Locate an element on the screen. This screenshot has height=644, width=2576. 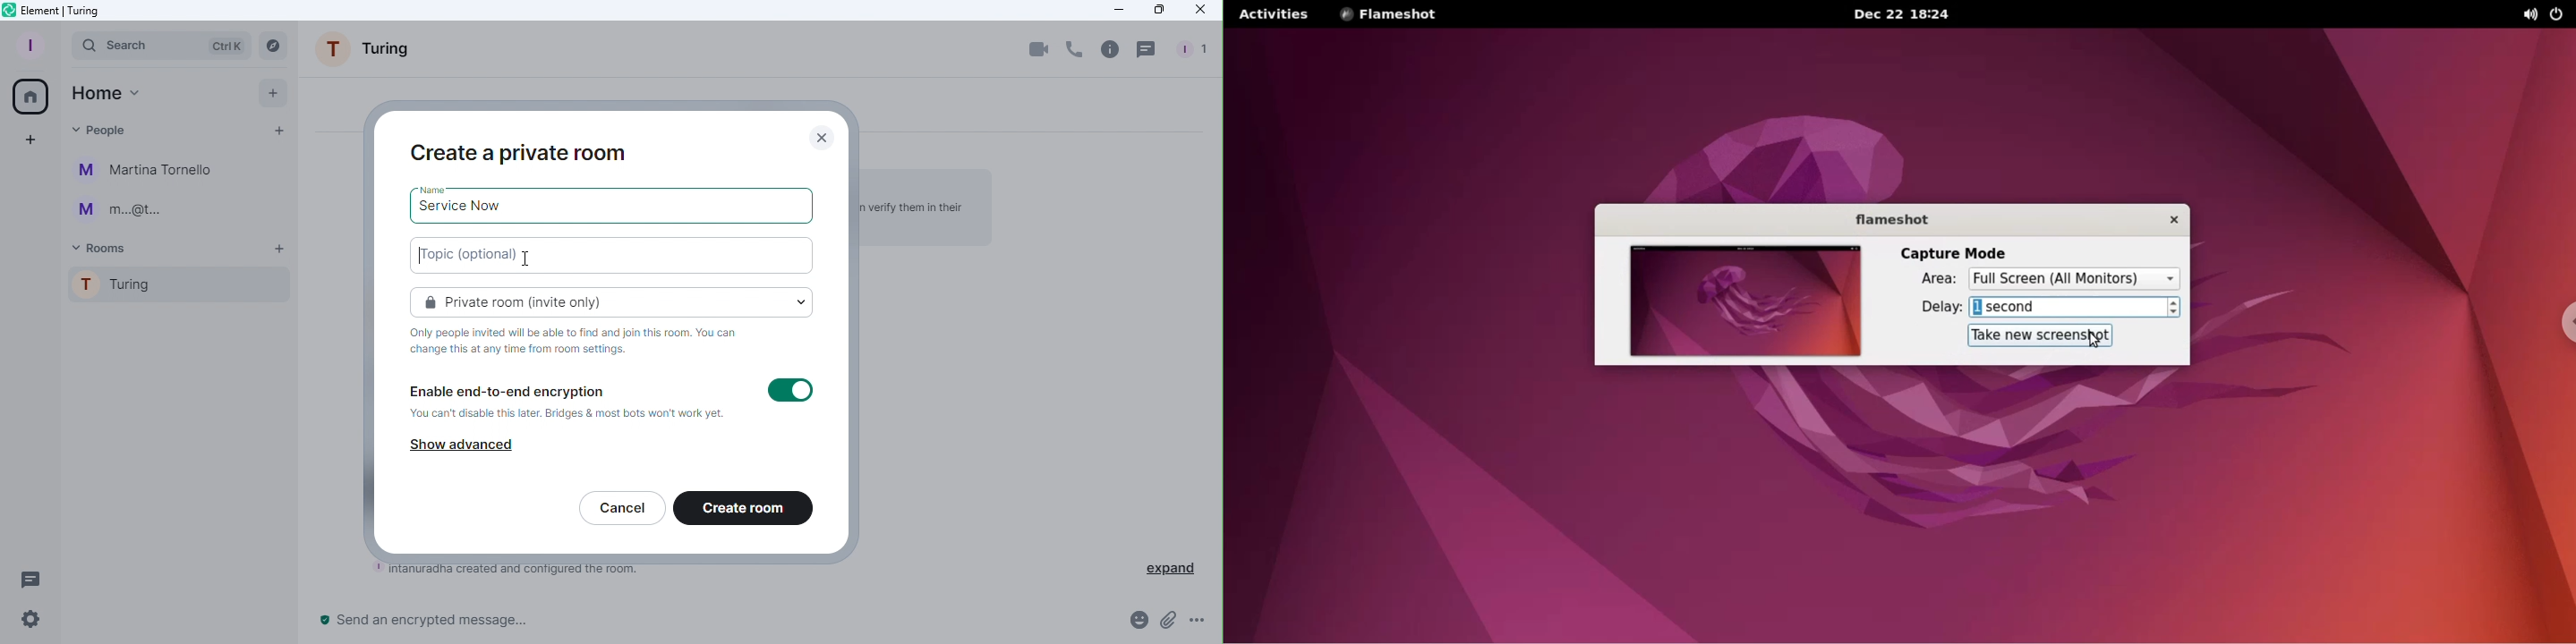
Name is located at coordinates (444, 188).